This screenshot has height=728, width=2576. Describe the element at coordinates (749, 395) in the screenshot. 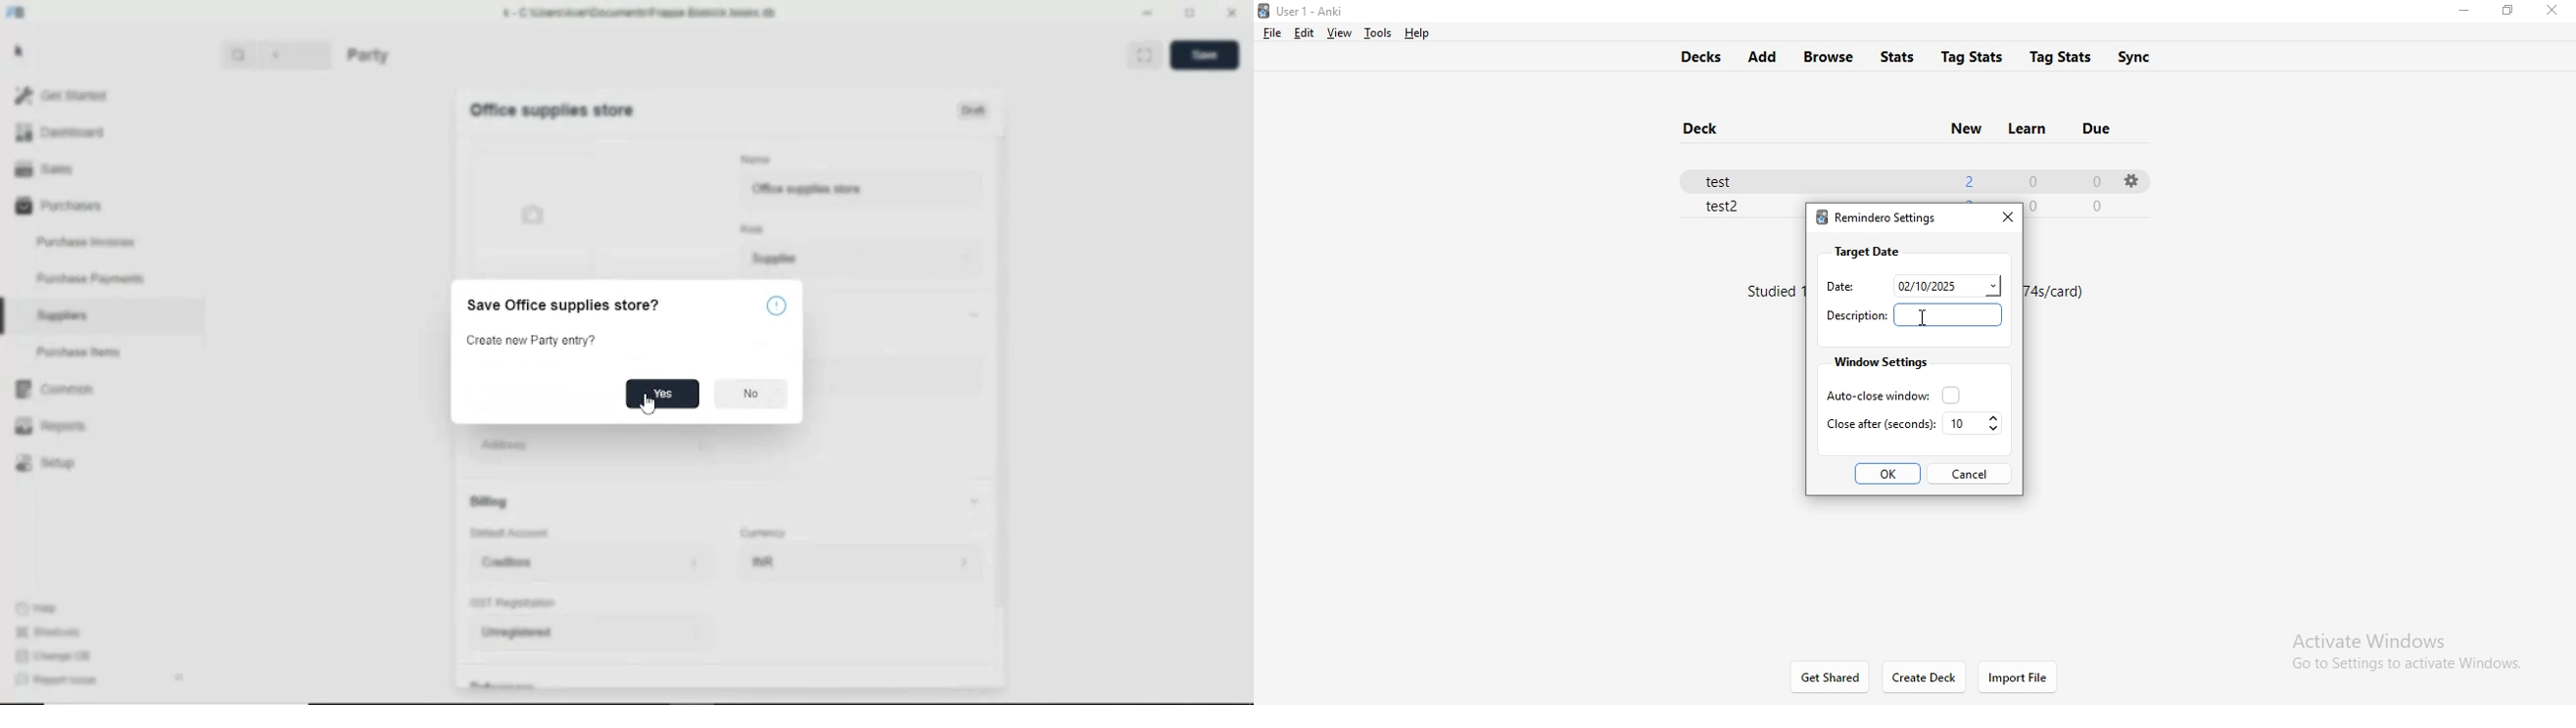

I see `No` at that location.